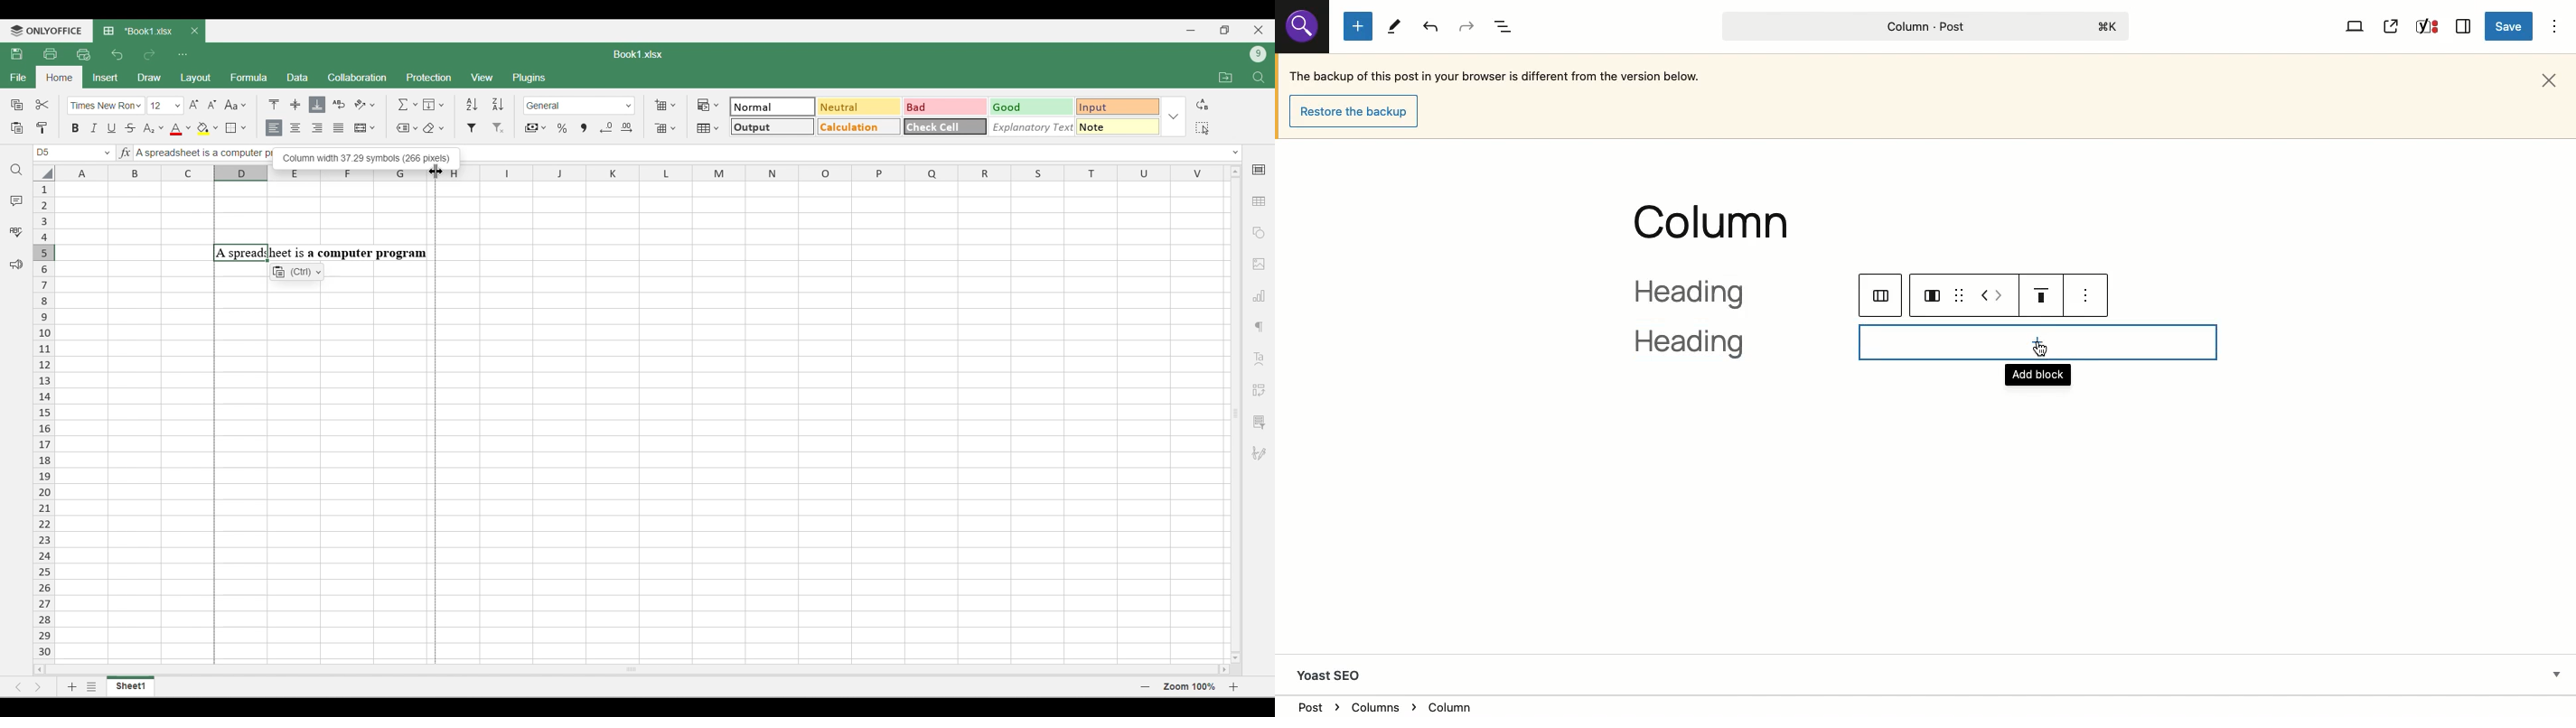 This screenshot has height=728, width=2576. Describe the element at coordinates (408, 104) in the screenshot. I see `Summation options` at that location.